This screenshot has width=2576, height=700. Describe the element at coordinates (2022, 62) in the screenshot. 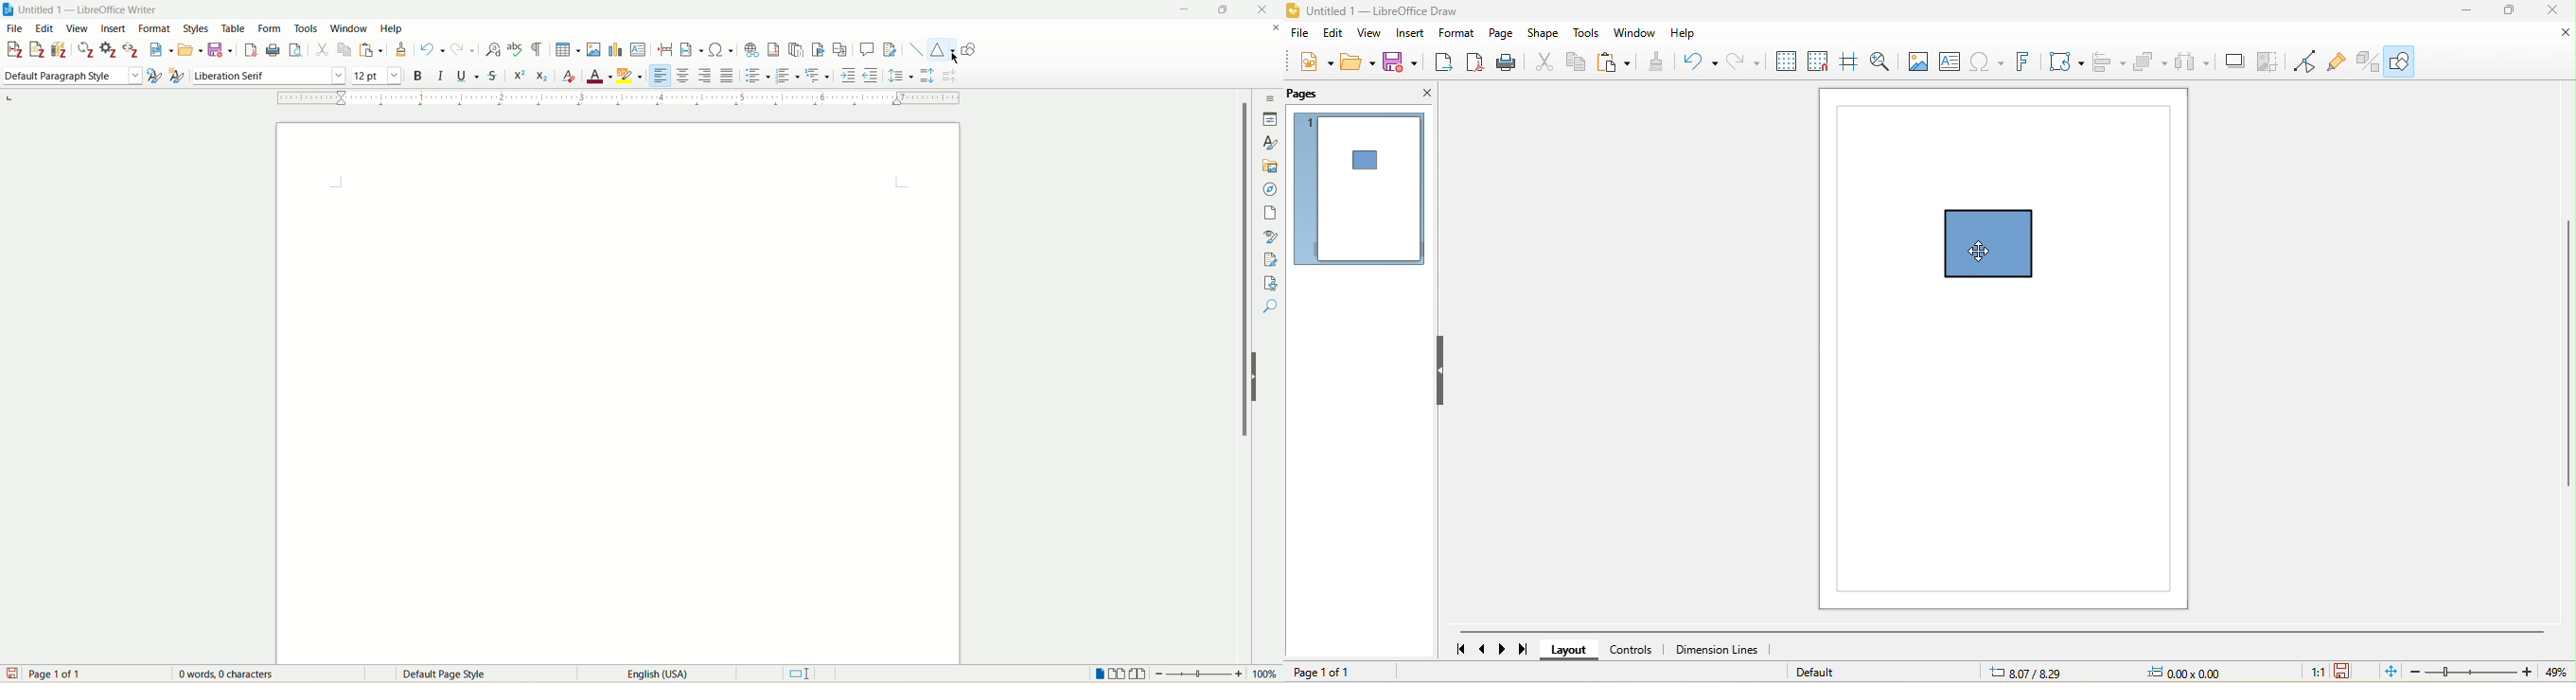

I see `fontwork text` at that location.